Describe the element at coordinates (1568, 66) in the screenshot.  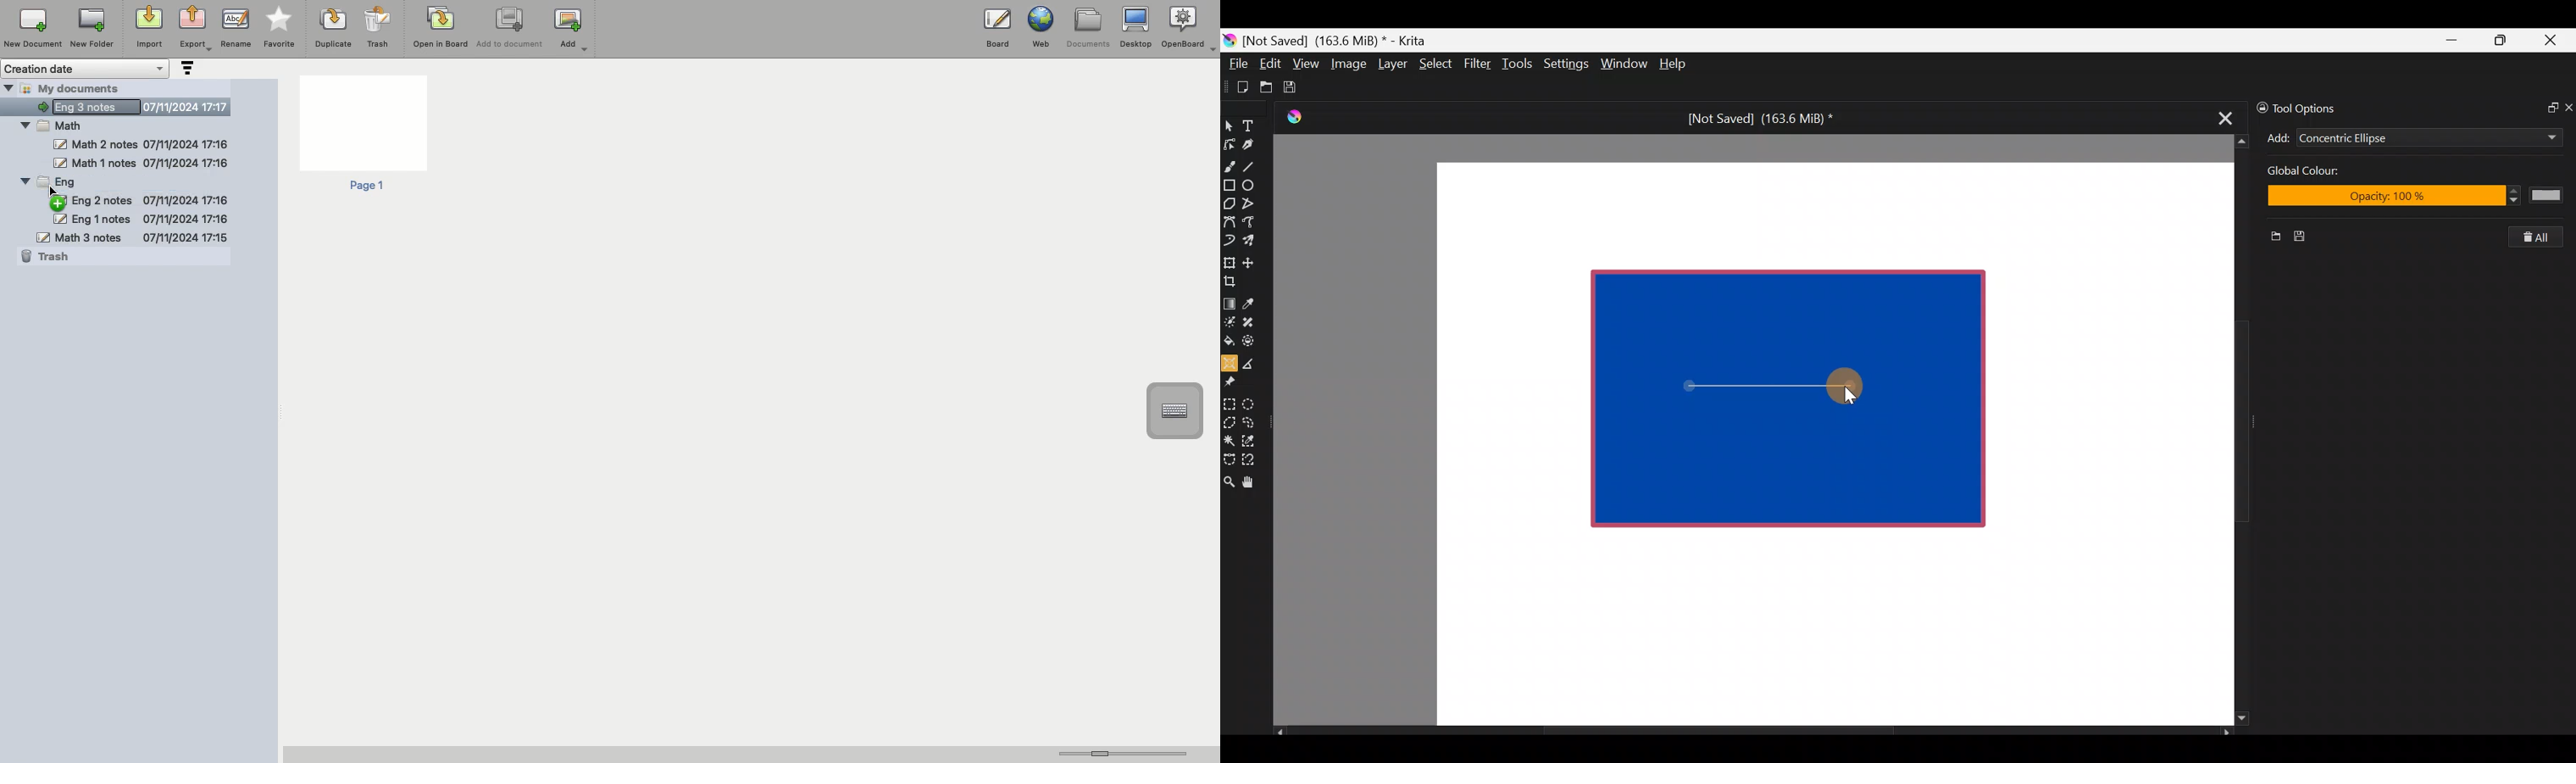
I see `Settings` at that location.